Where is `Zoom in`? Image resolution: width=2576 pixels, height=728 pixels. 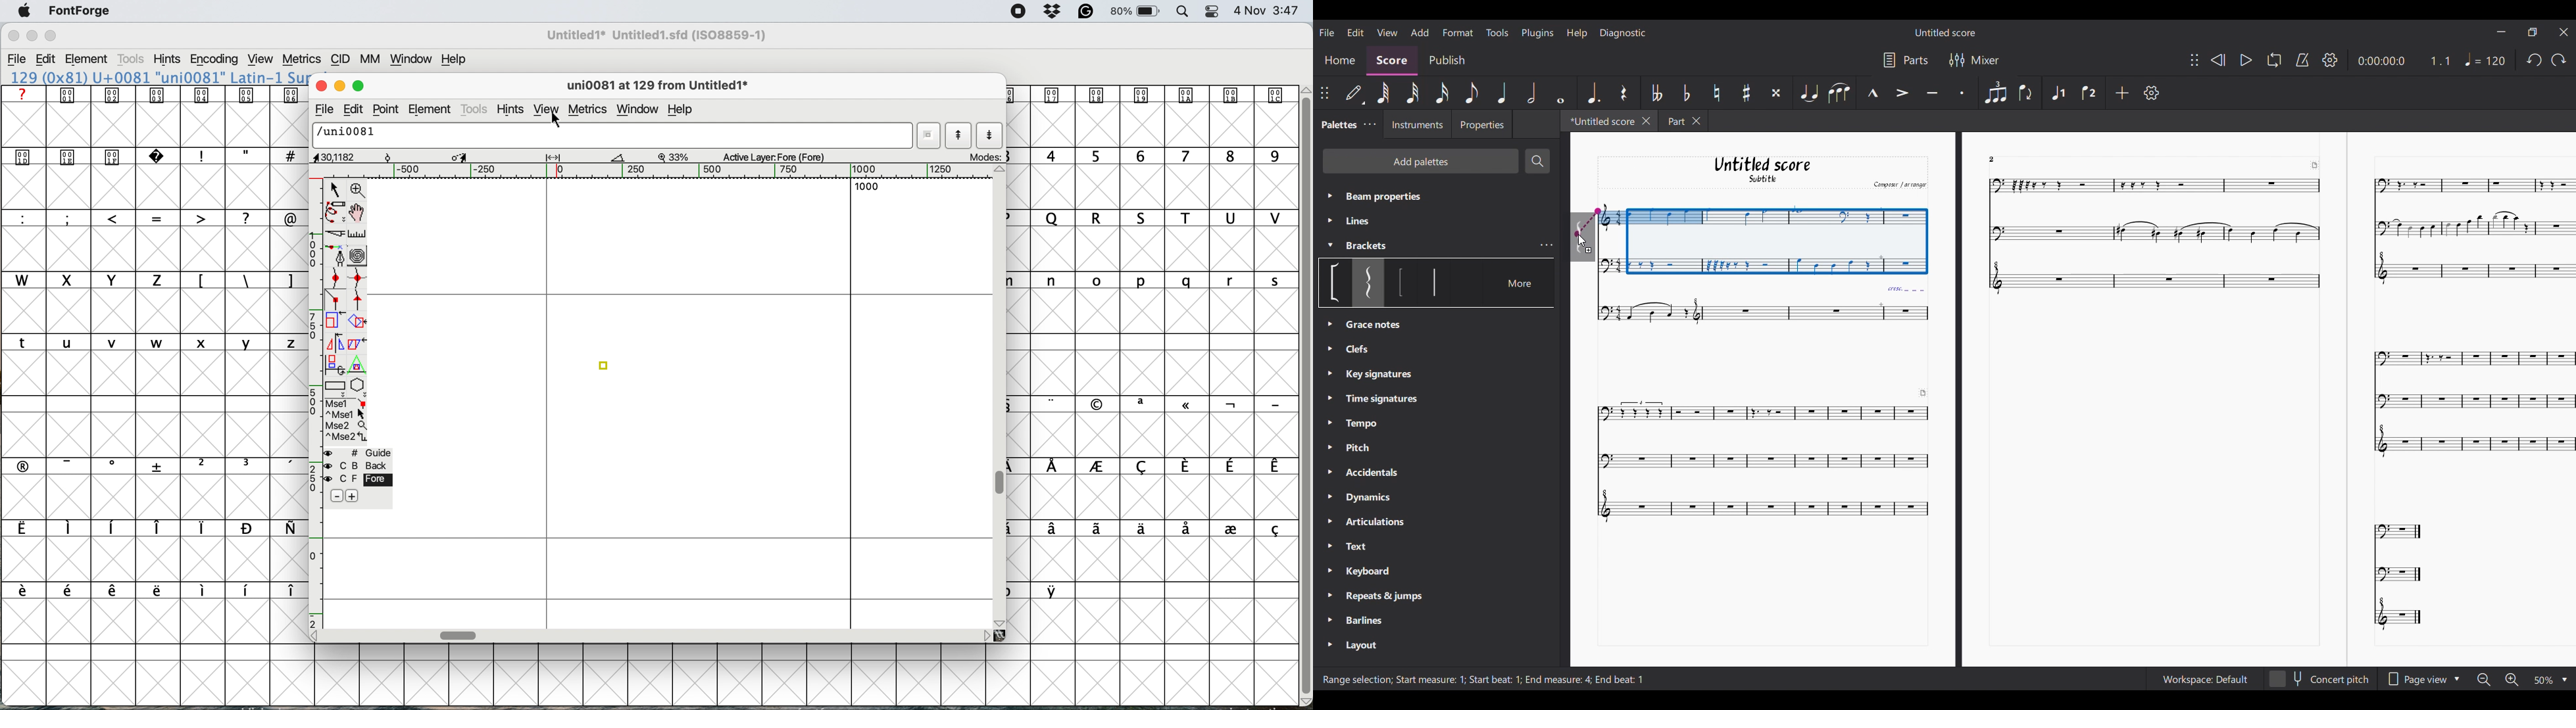
Zoom in is located at coordinates (2511, 680).